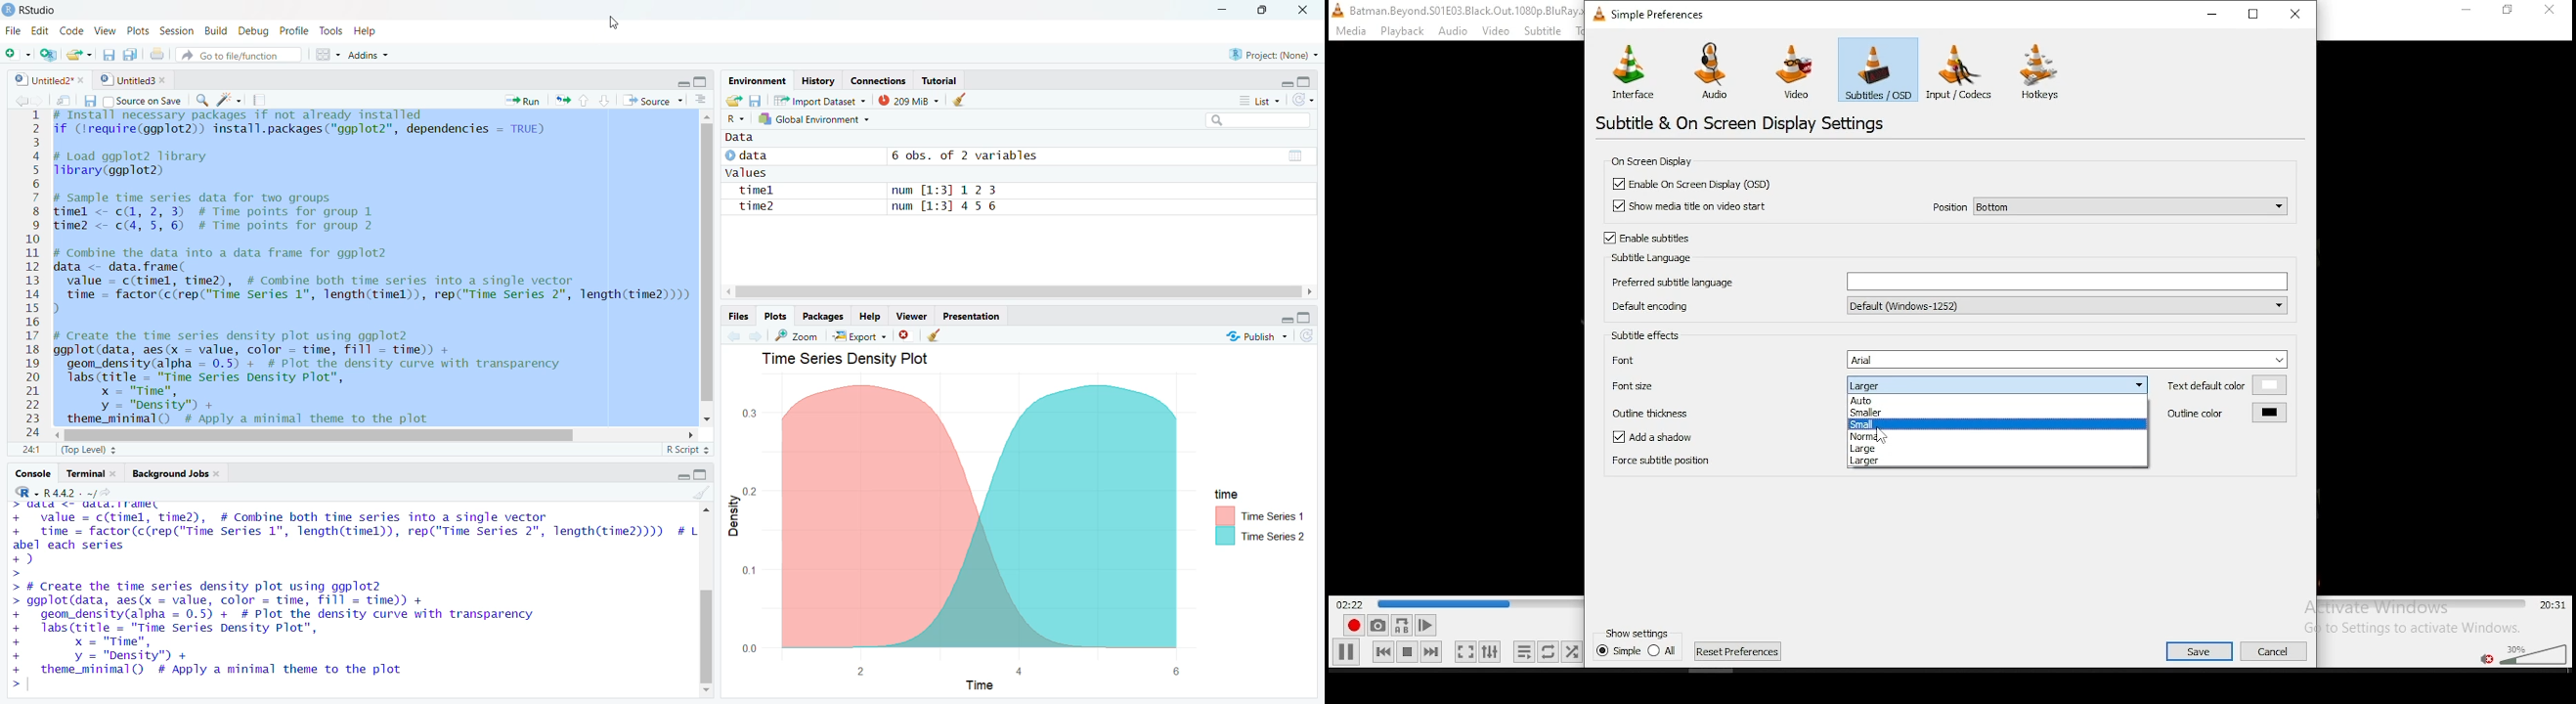 This screenshot has width=2576, height=728. What do you see at coordinates (970, 316) in the screenshot?
I see `Presentation` at bounding box center [970, 316].